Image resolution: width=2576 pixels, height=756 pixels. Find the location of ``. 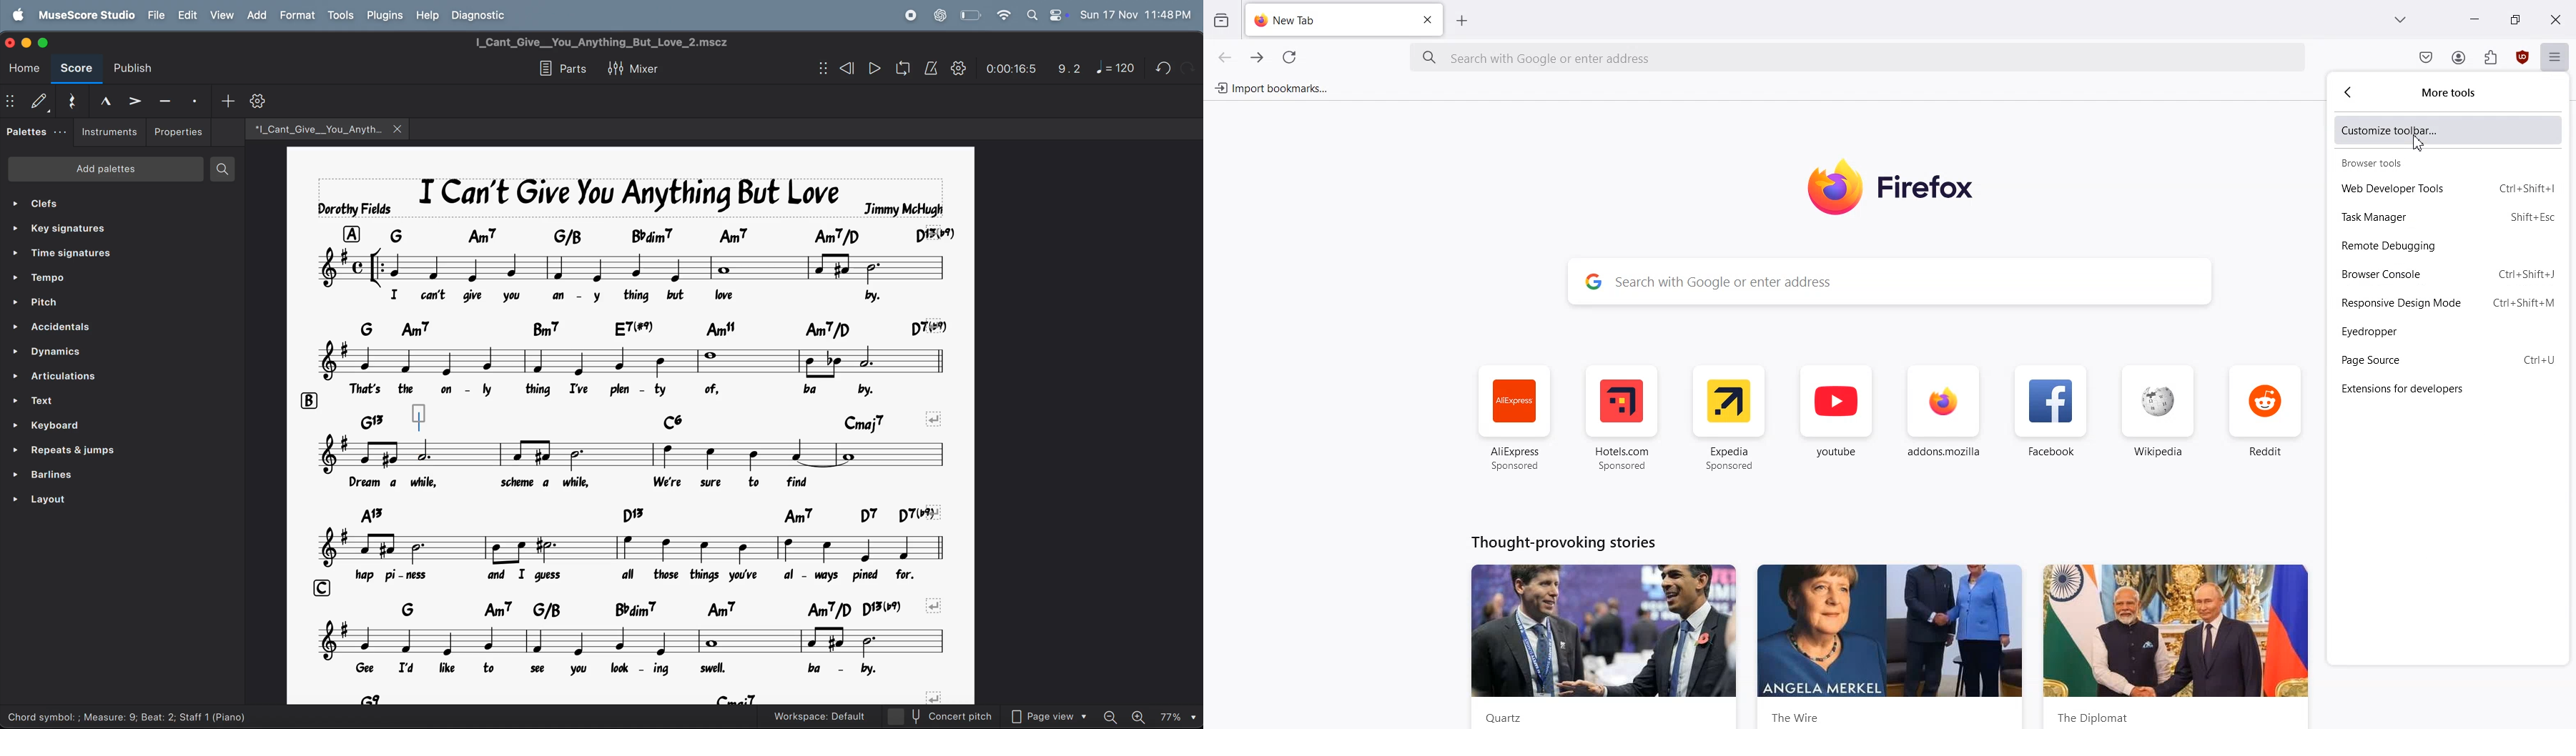

 is located at coordinates (643, 607).